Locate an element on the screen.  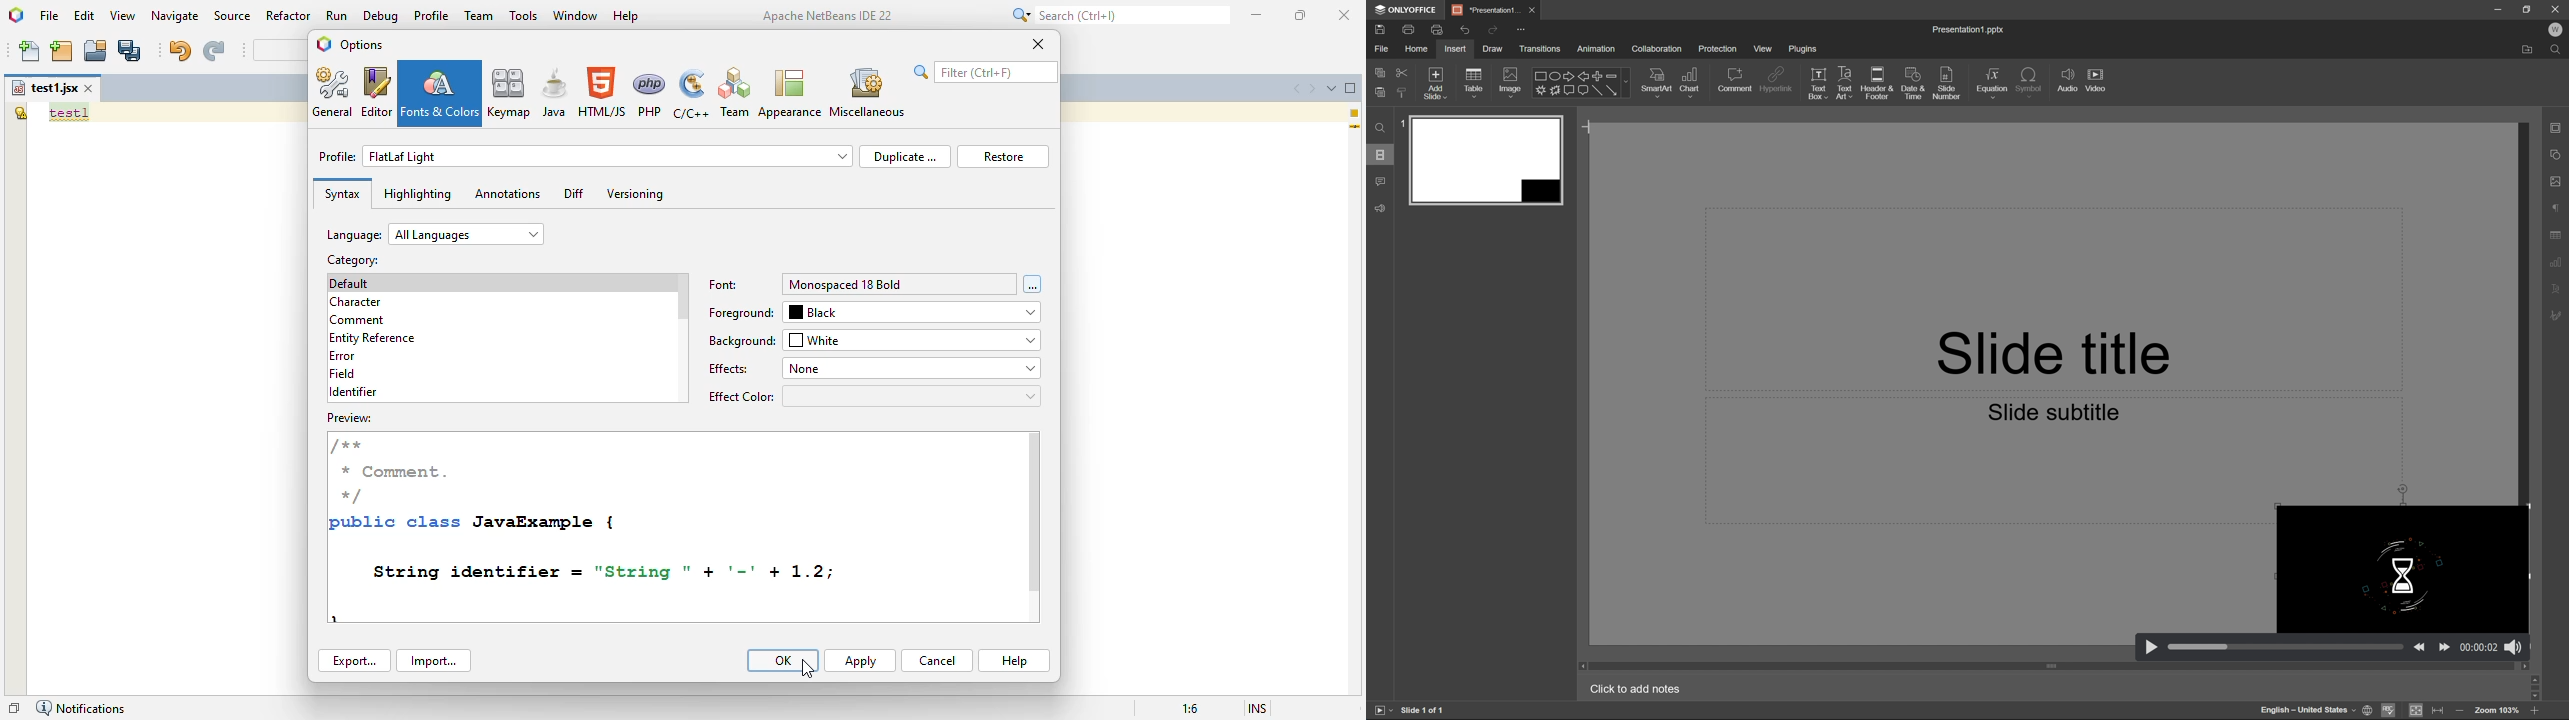
ONLYOFFICE is located at coordinates (1407, 11).